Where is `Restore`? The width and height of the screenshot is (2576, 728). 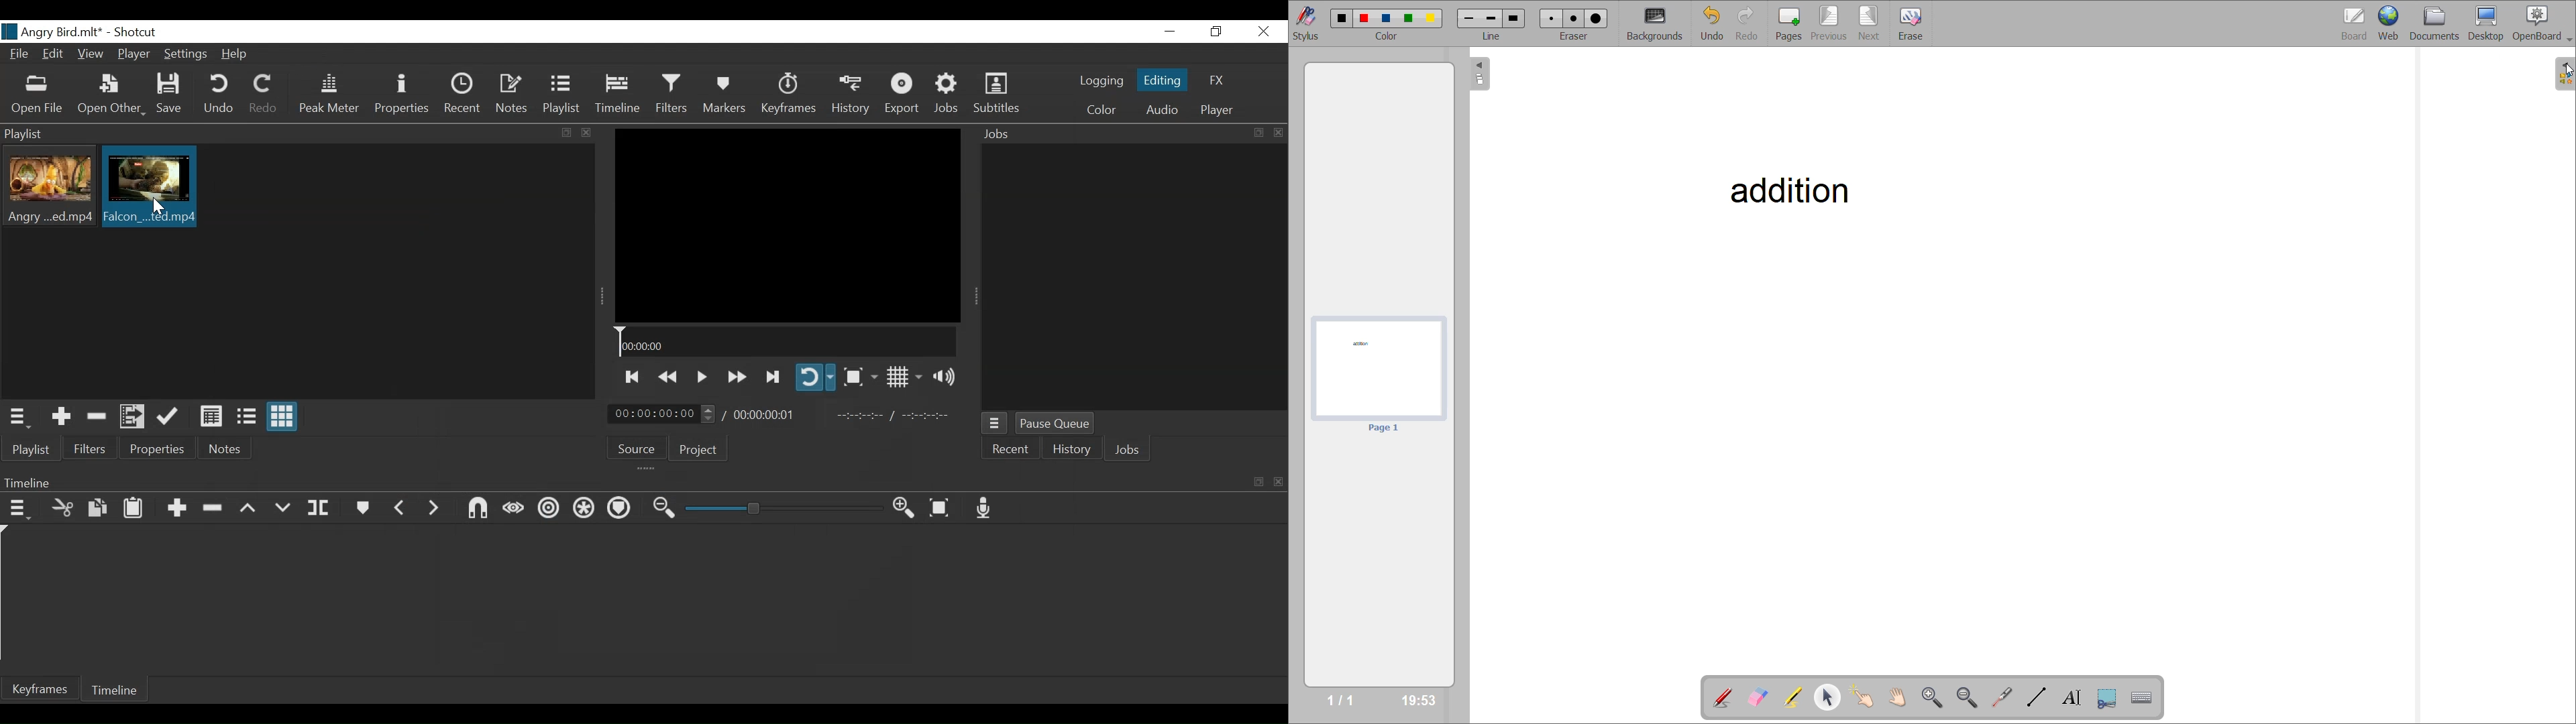
Restore is located at coordinates (1216, 32).